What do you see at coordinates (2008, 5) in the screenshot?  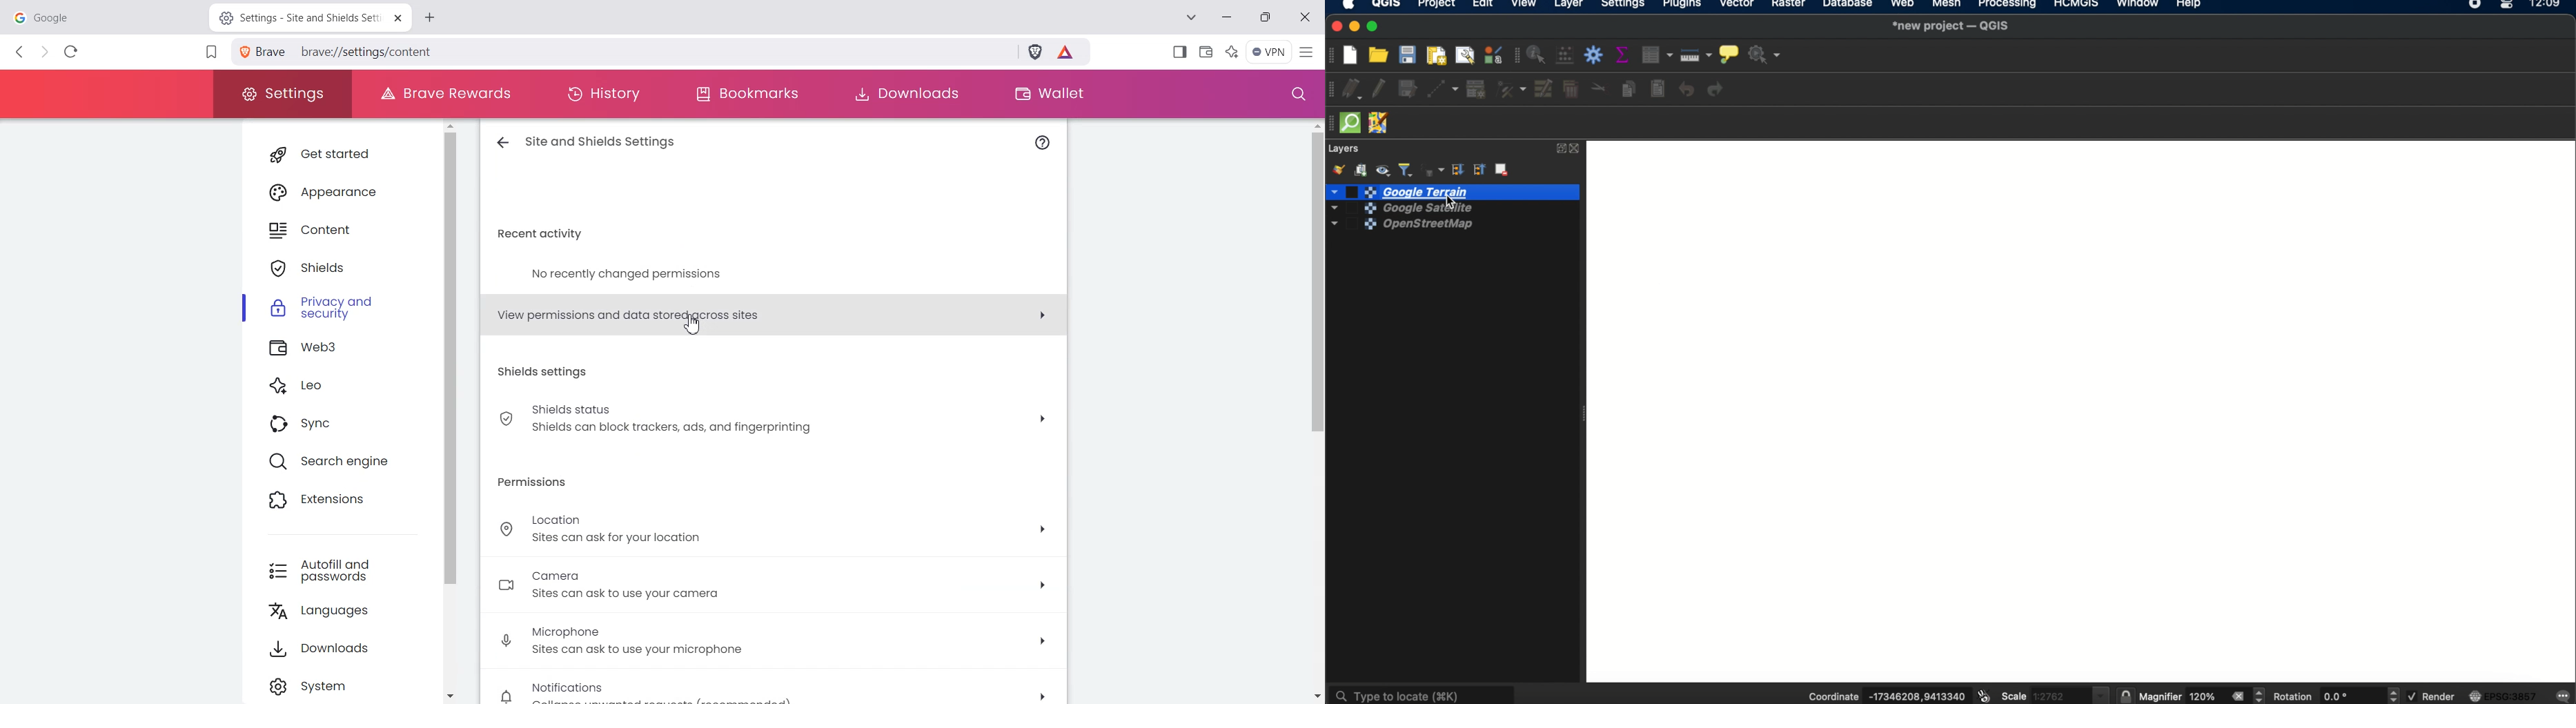 I see `processing` at bounding box center [2008, 5].